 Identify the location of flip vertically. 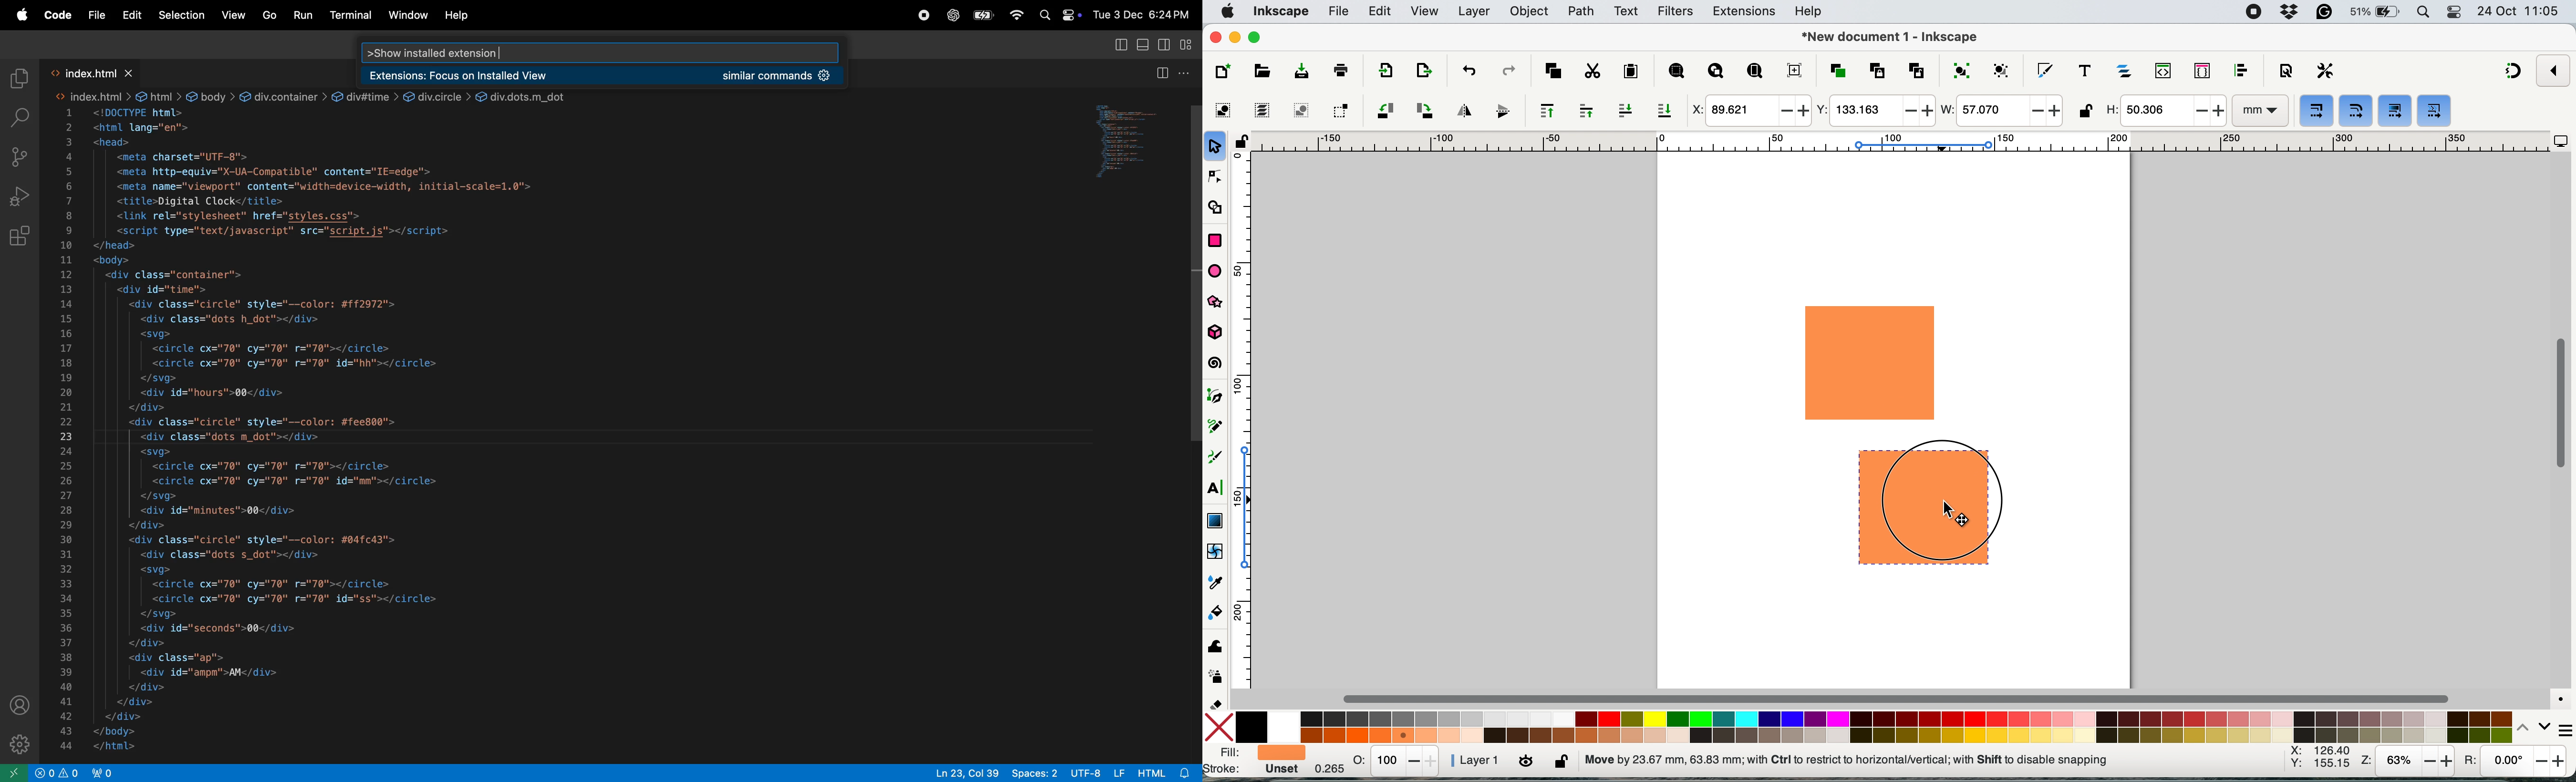
(1499, 111).